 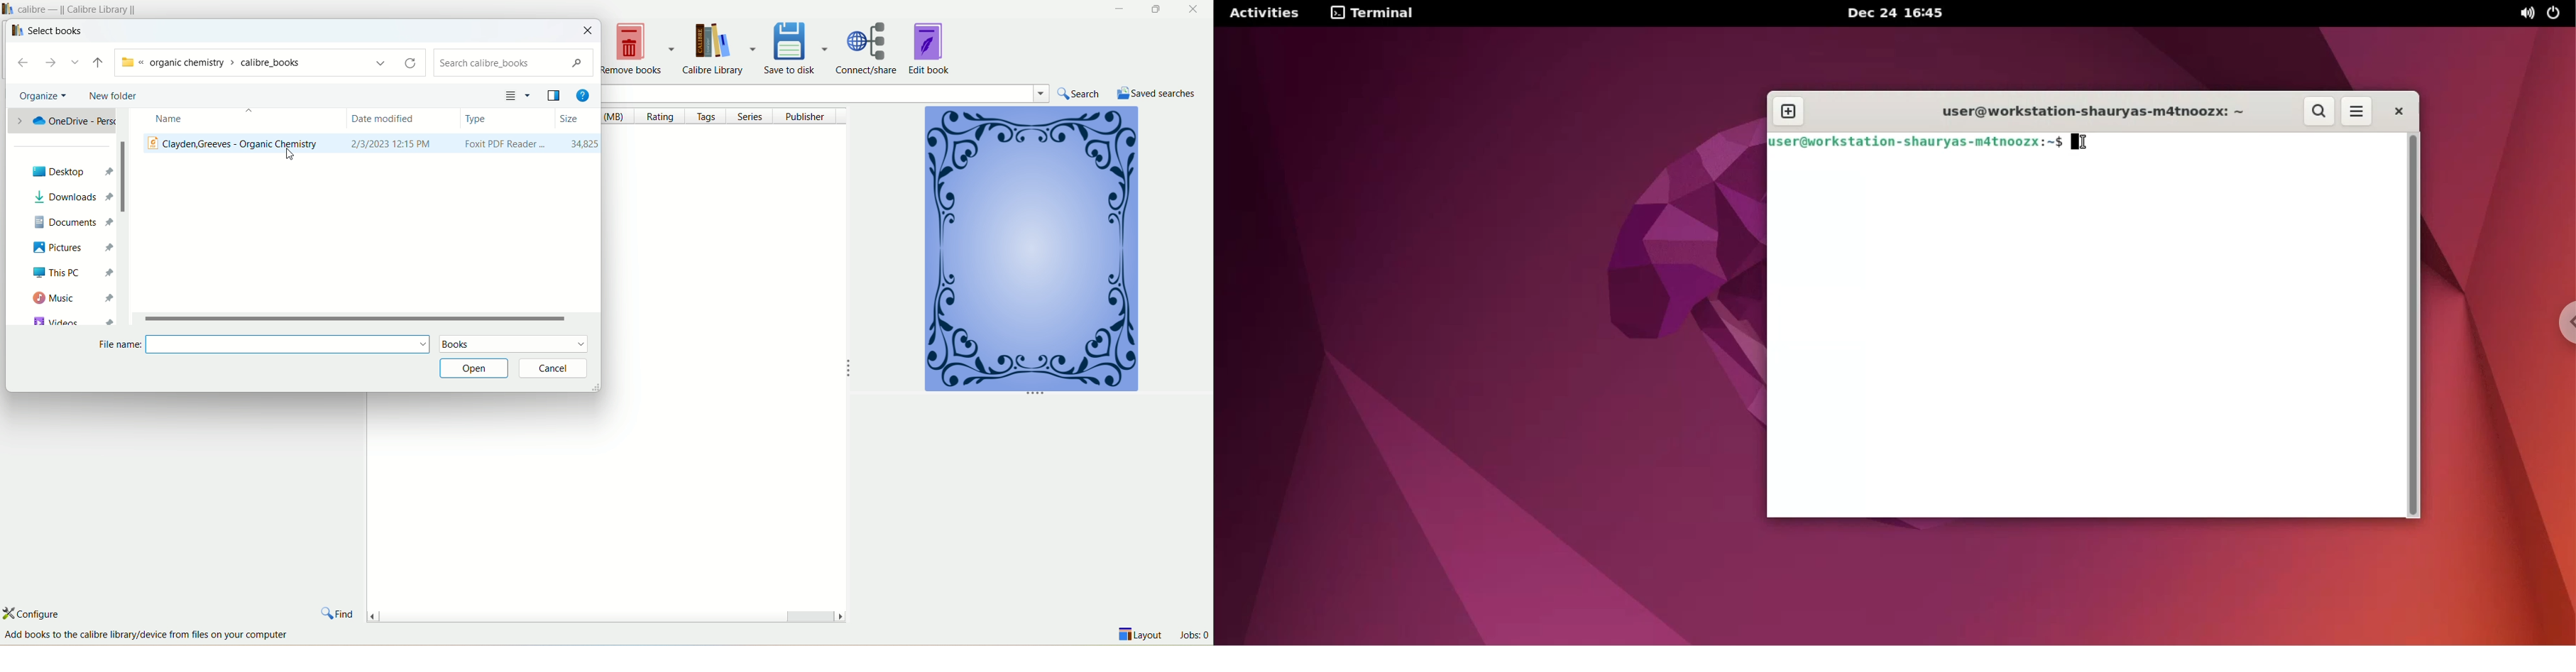 I want to click on close, so click(x=1195, y=9).